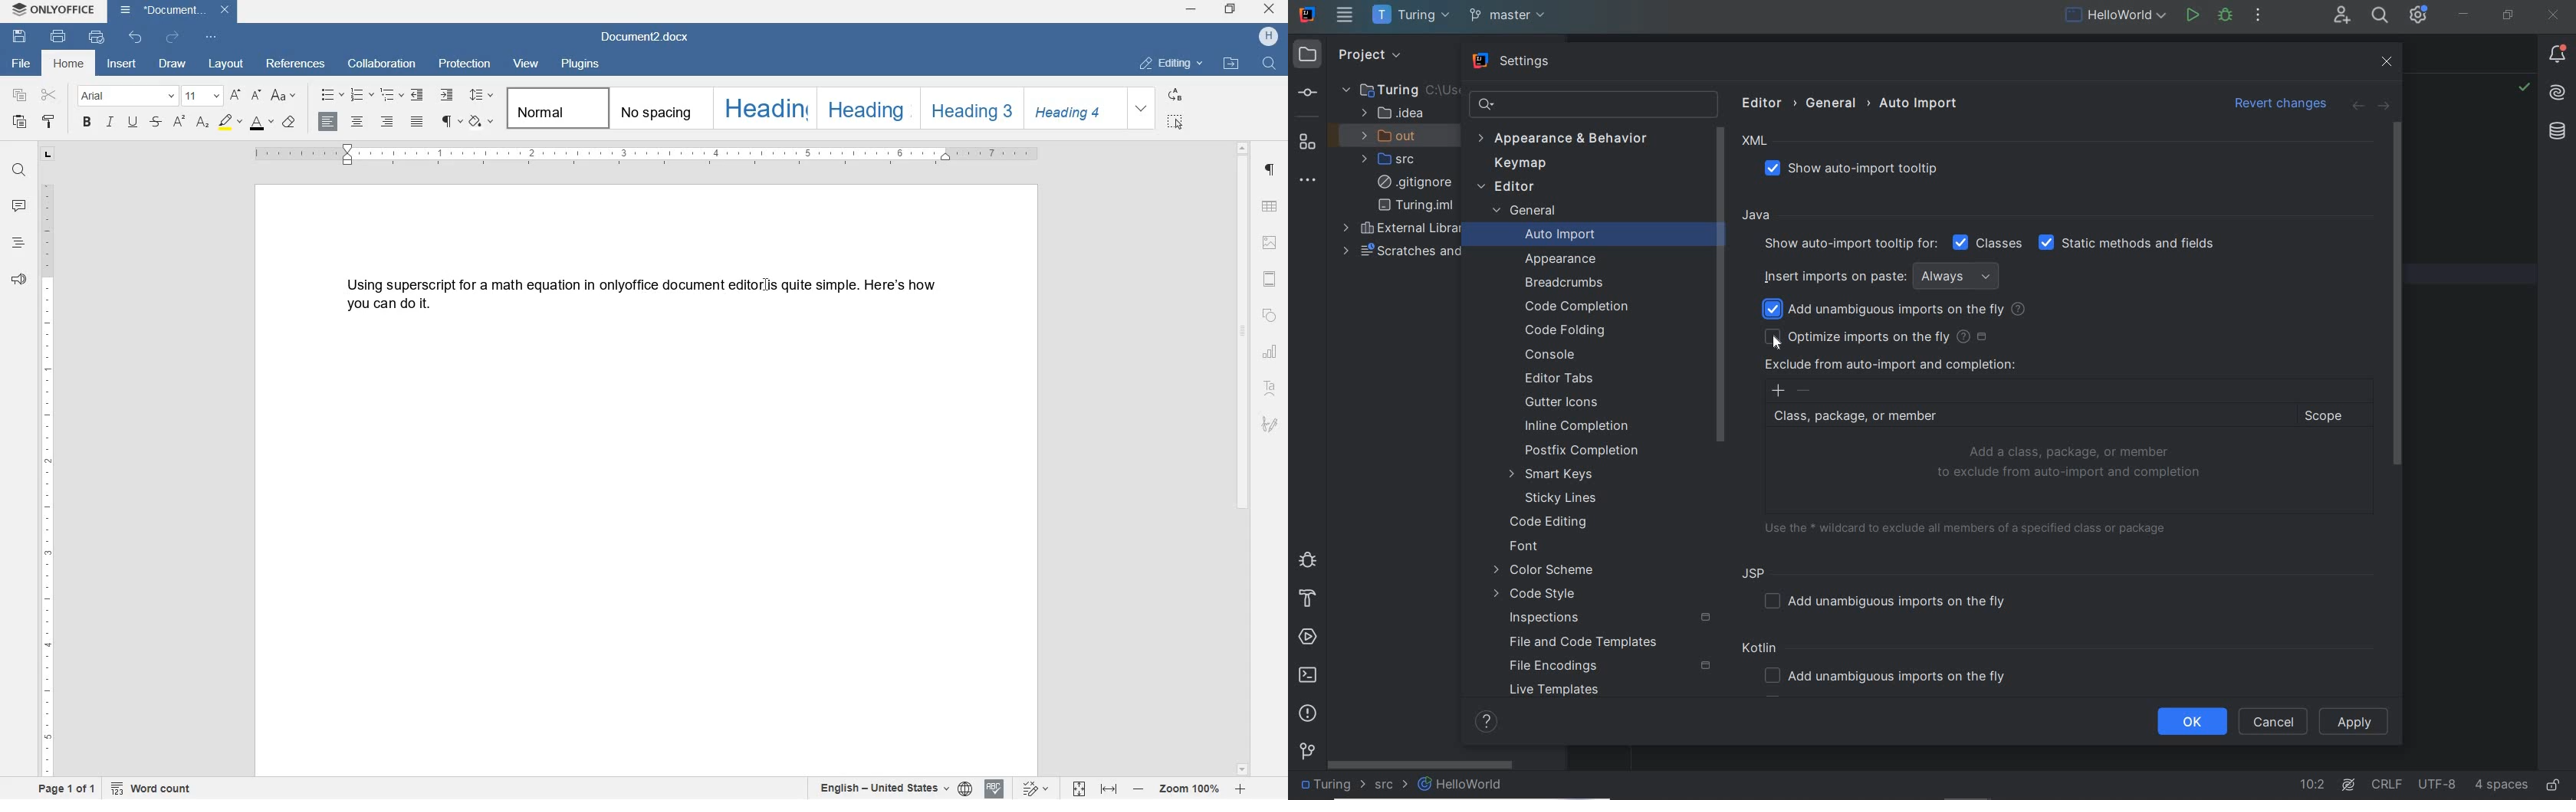 This screenshot has width=2576, height=812. What do you see at coordinates (466, 65) in the screenshot?
I see `protection` at bounding box center [466, 65].